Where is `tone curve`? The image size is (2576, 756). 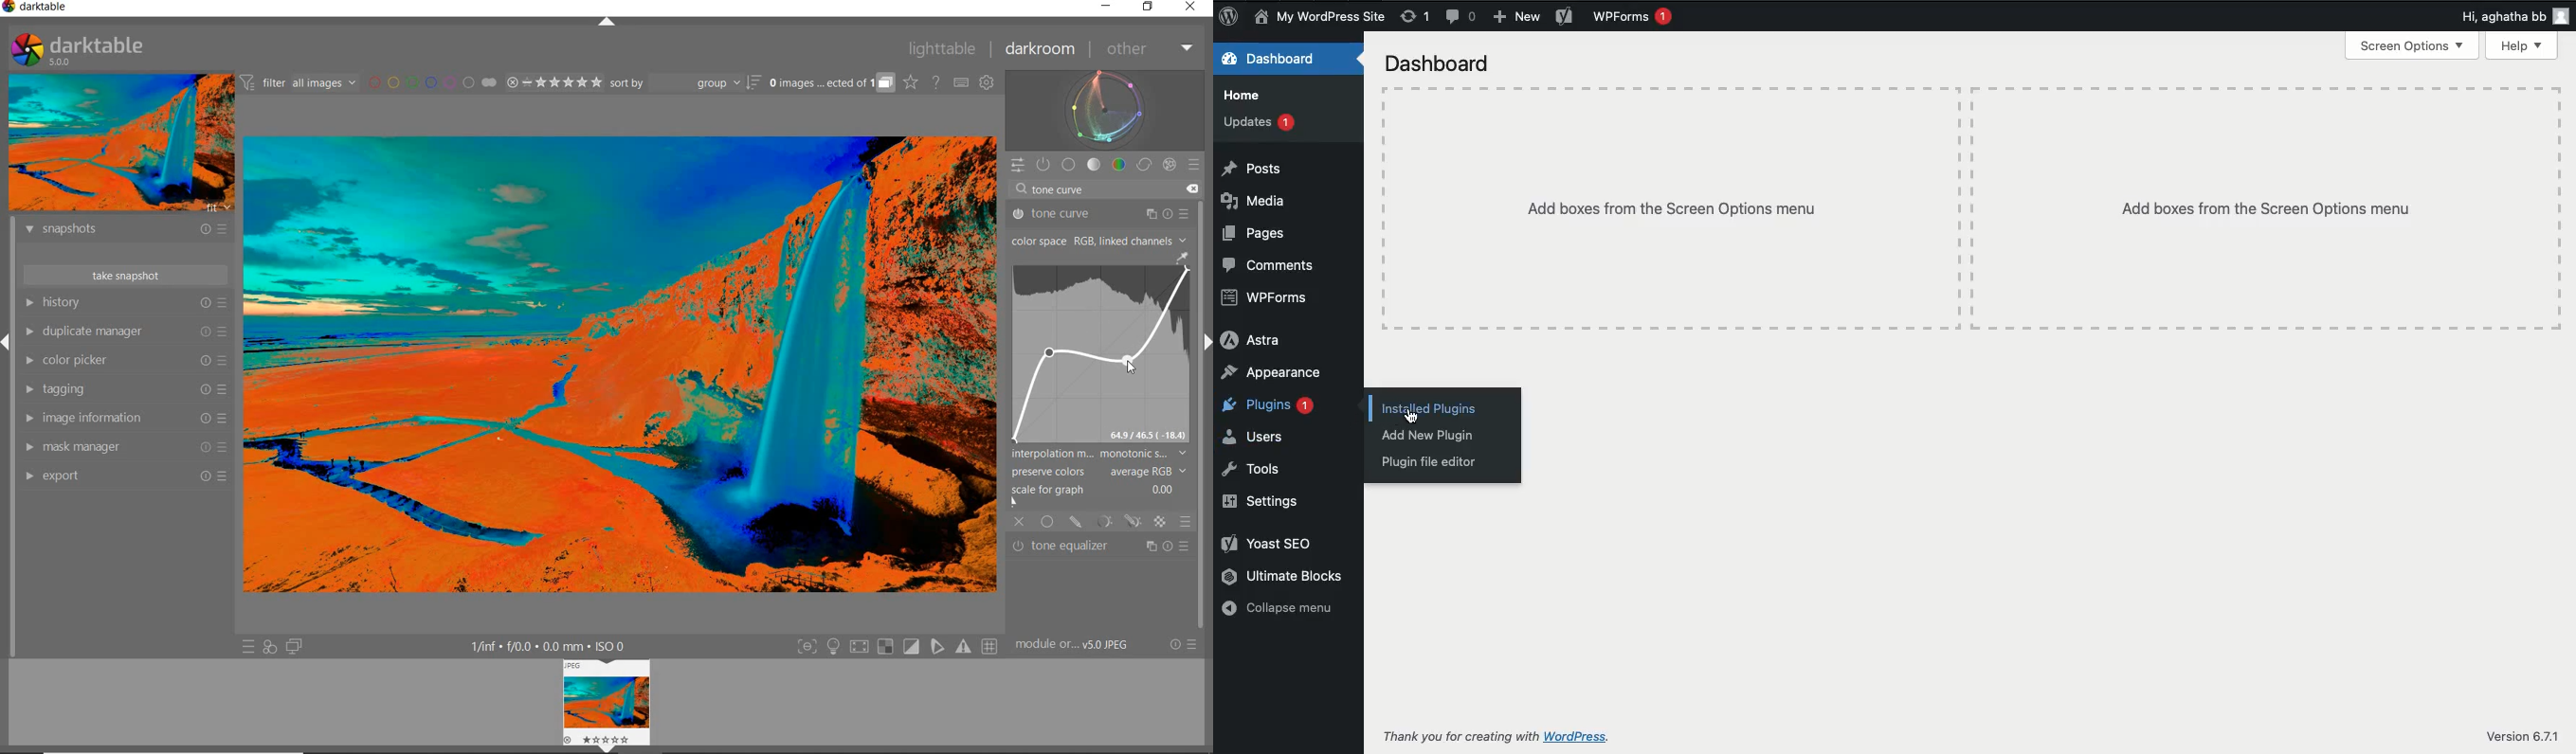 tone curve is located at coordinates (1105, 215).